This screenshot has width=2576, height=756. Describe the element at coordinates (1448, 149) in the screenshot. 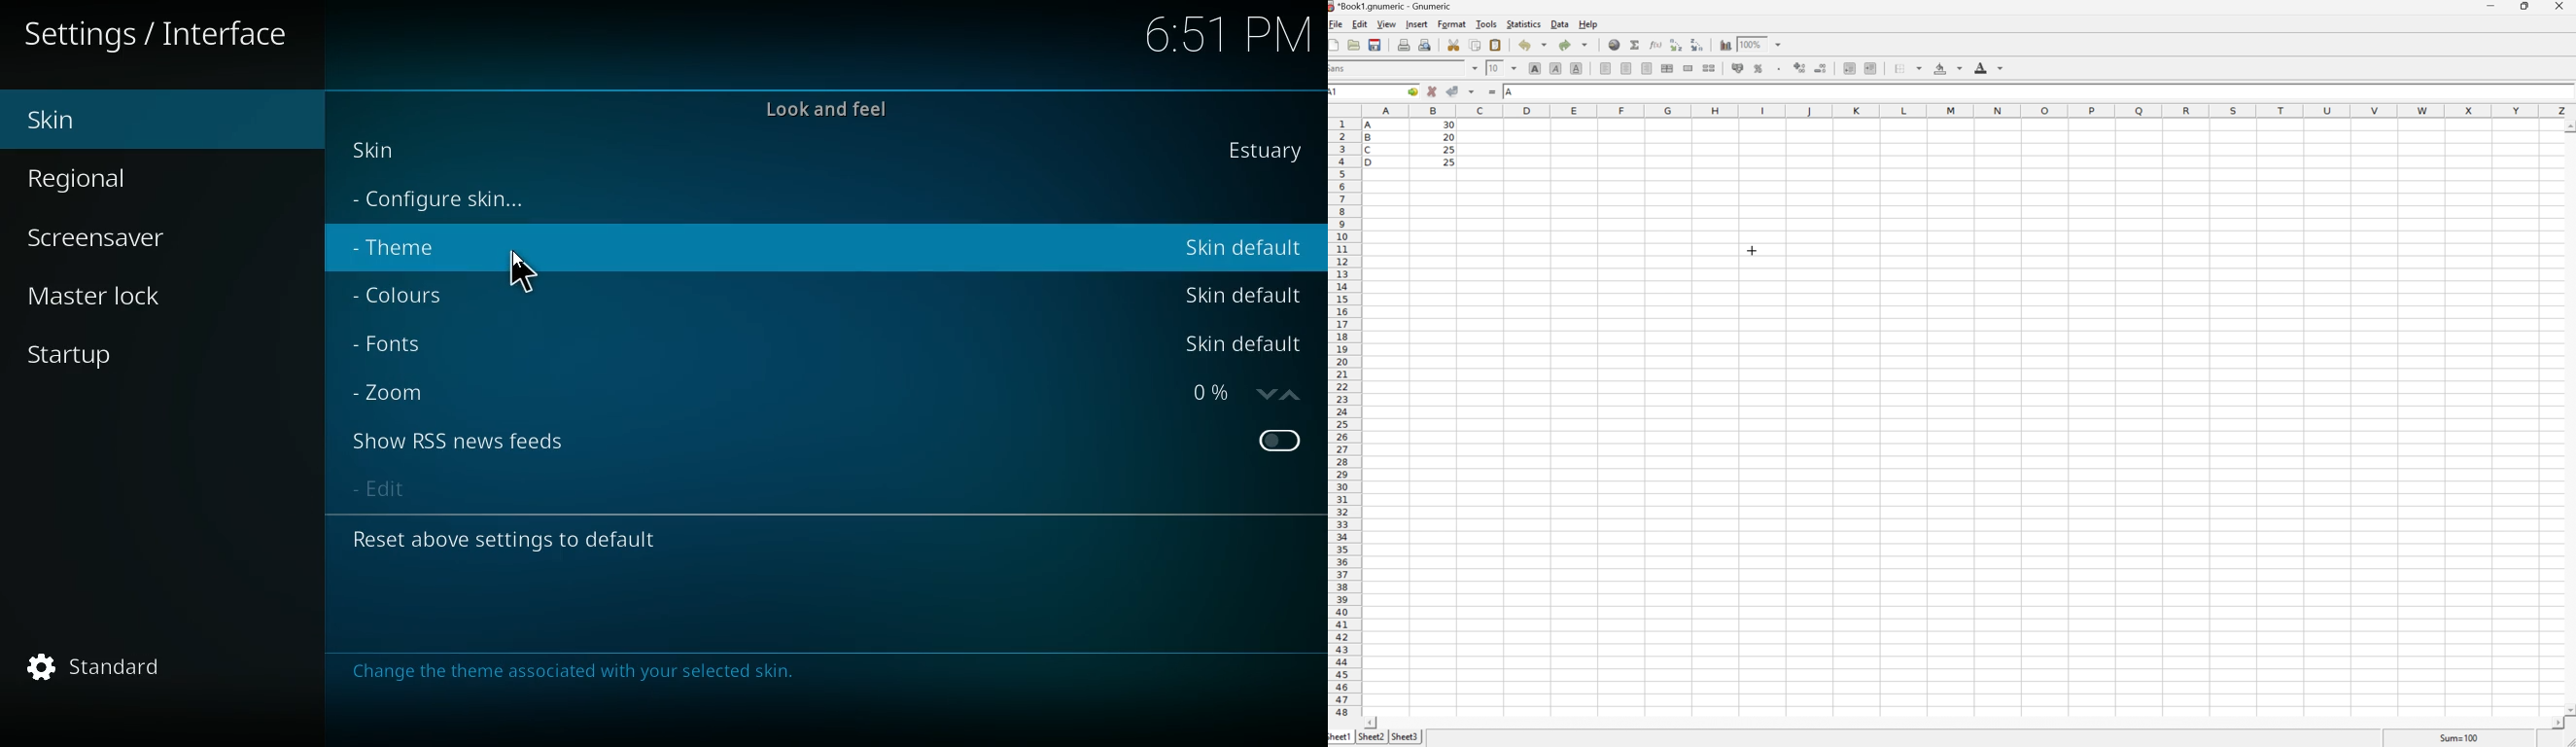

I see `25` at that location.